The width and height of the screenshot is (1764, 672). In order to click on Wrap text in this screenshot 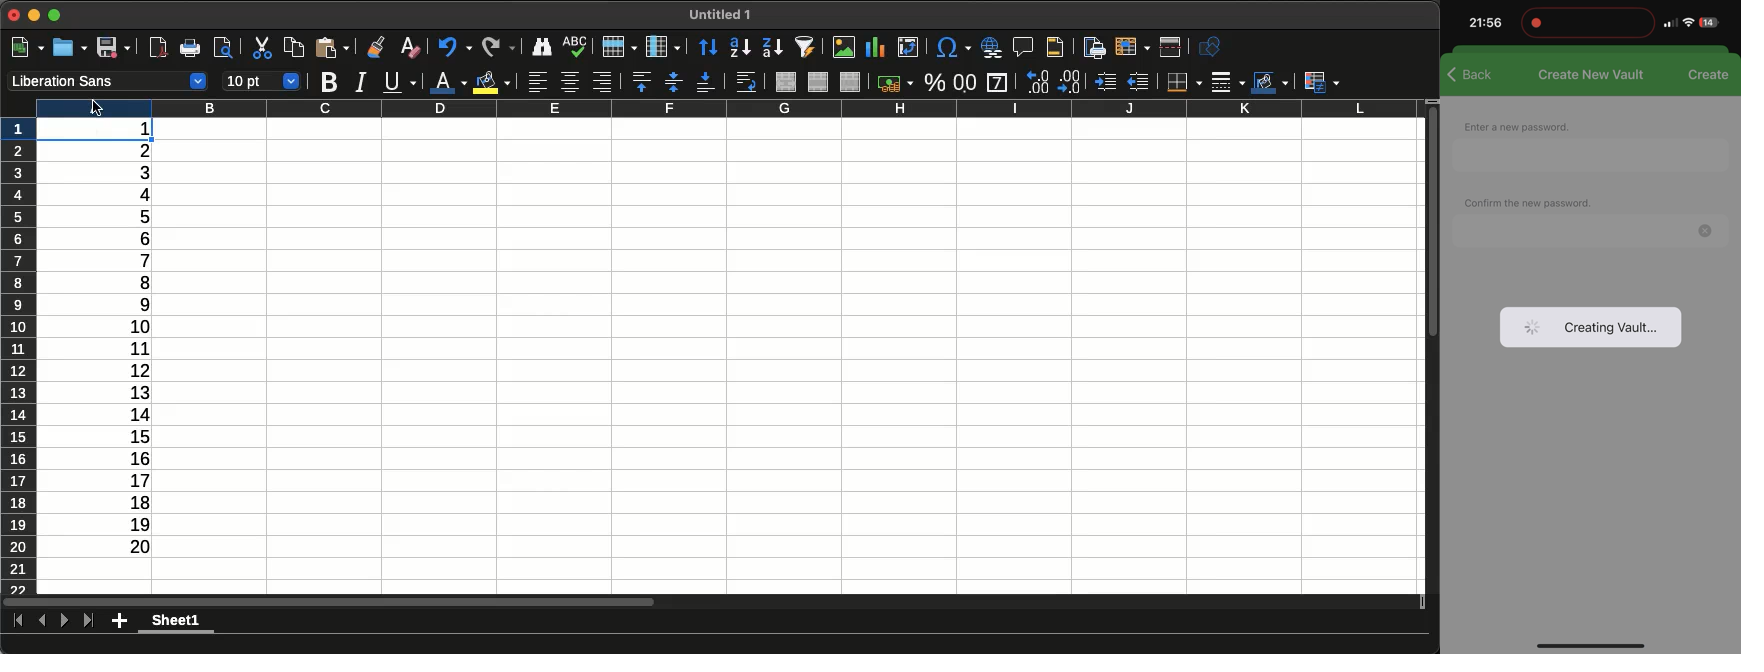, I will do `click(746, 83)`.